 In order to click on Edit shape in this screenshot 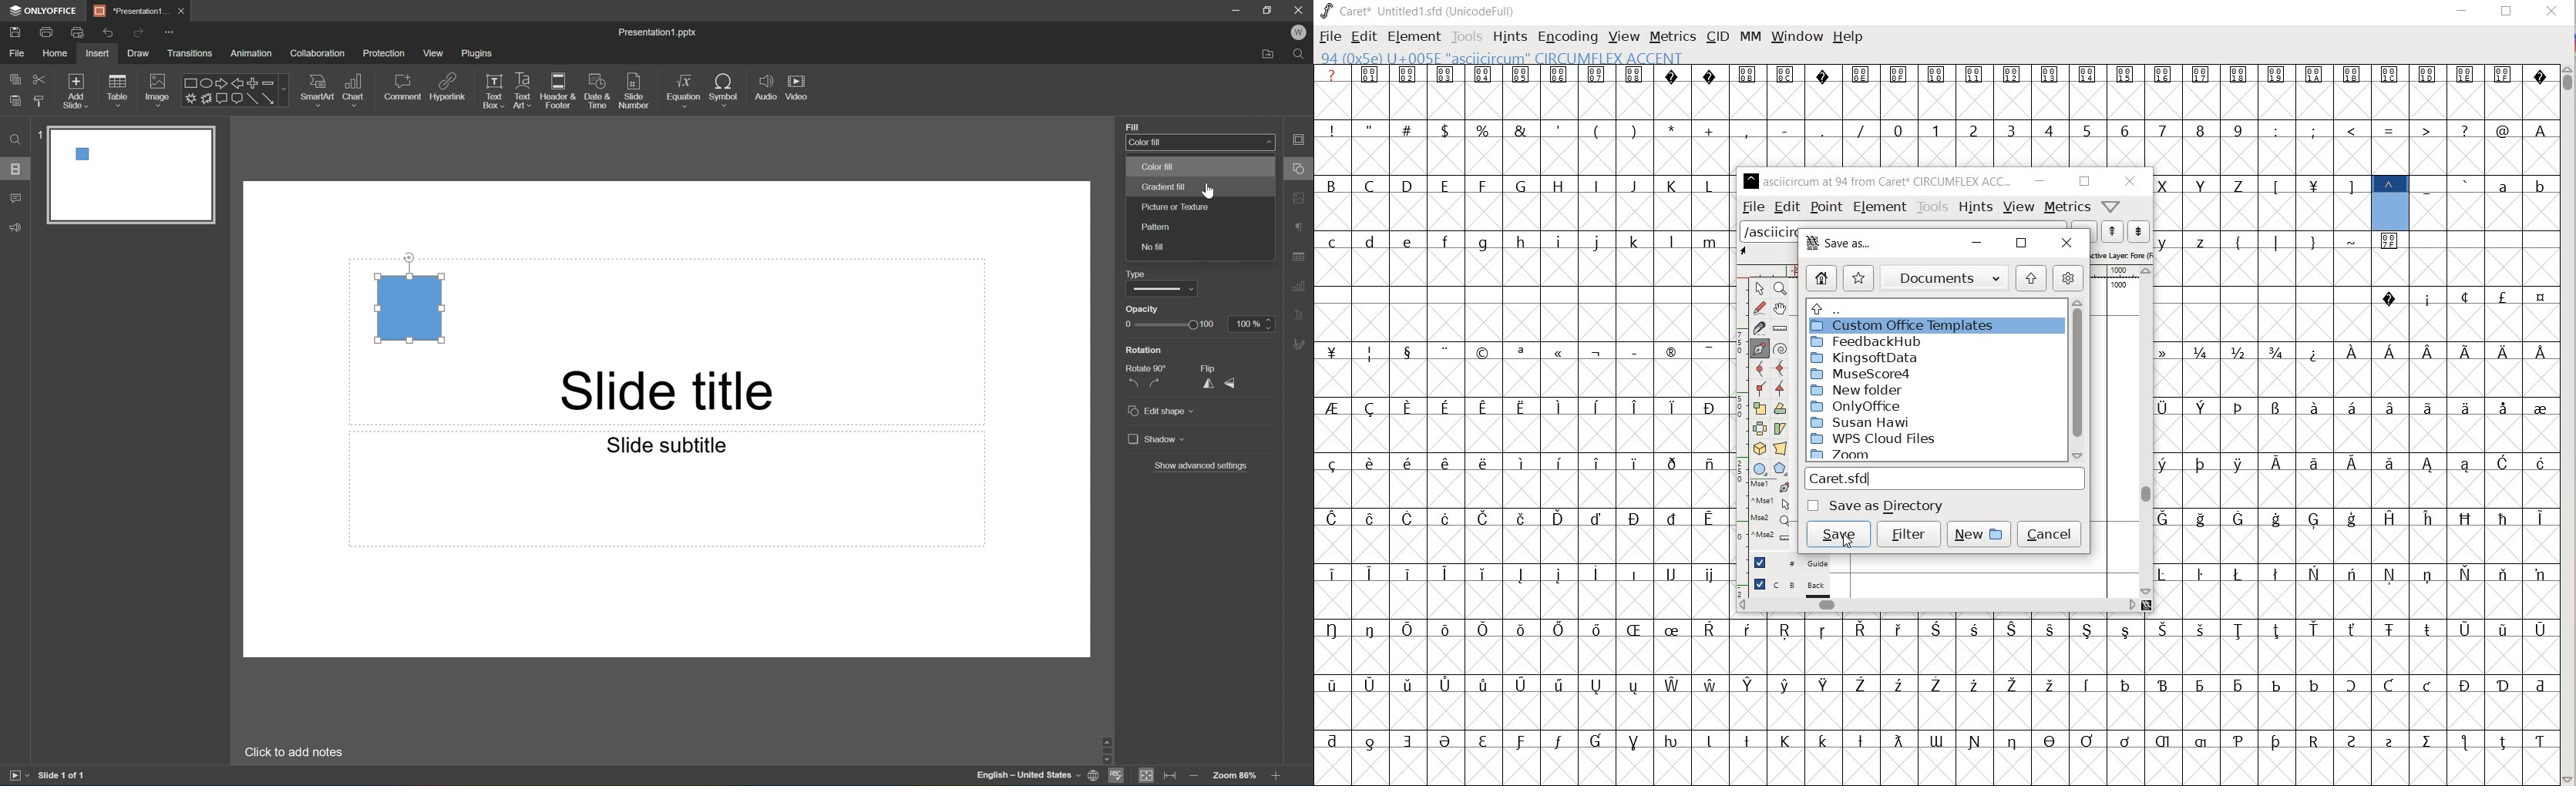, I will do `click(1162, 412)`.